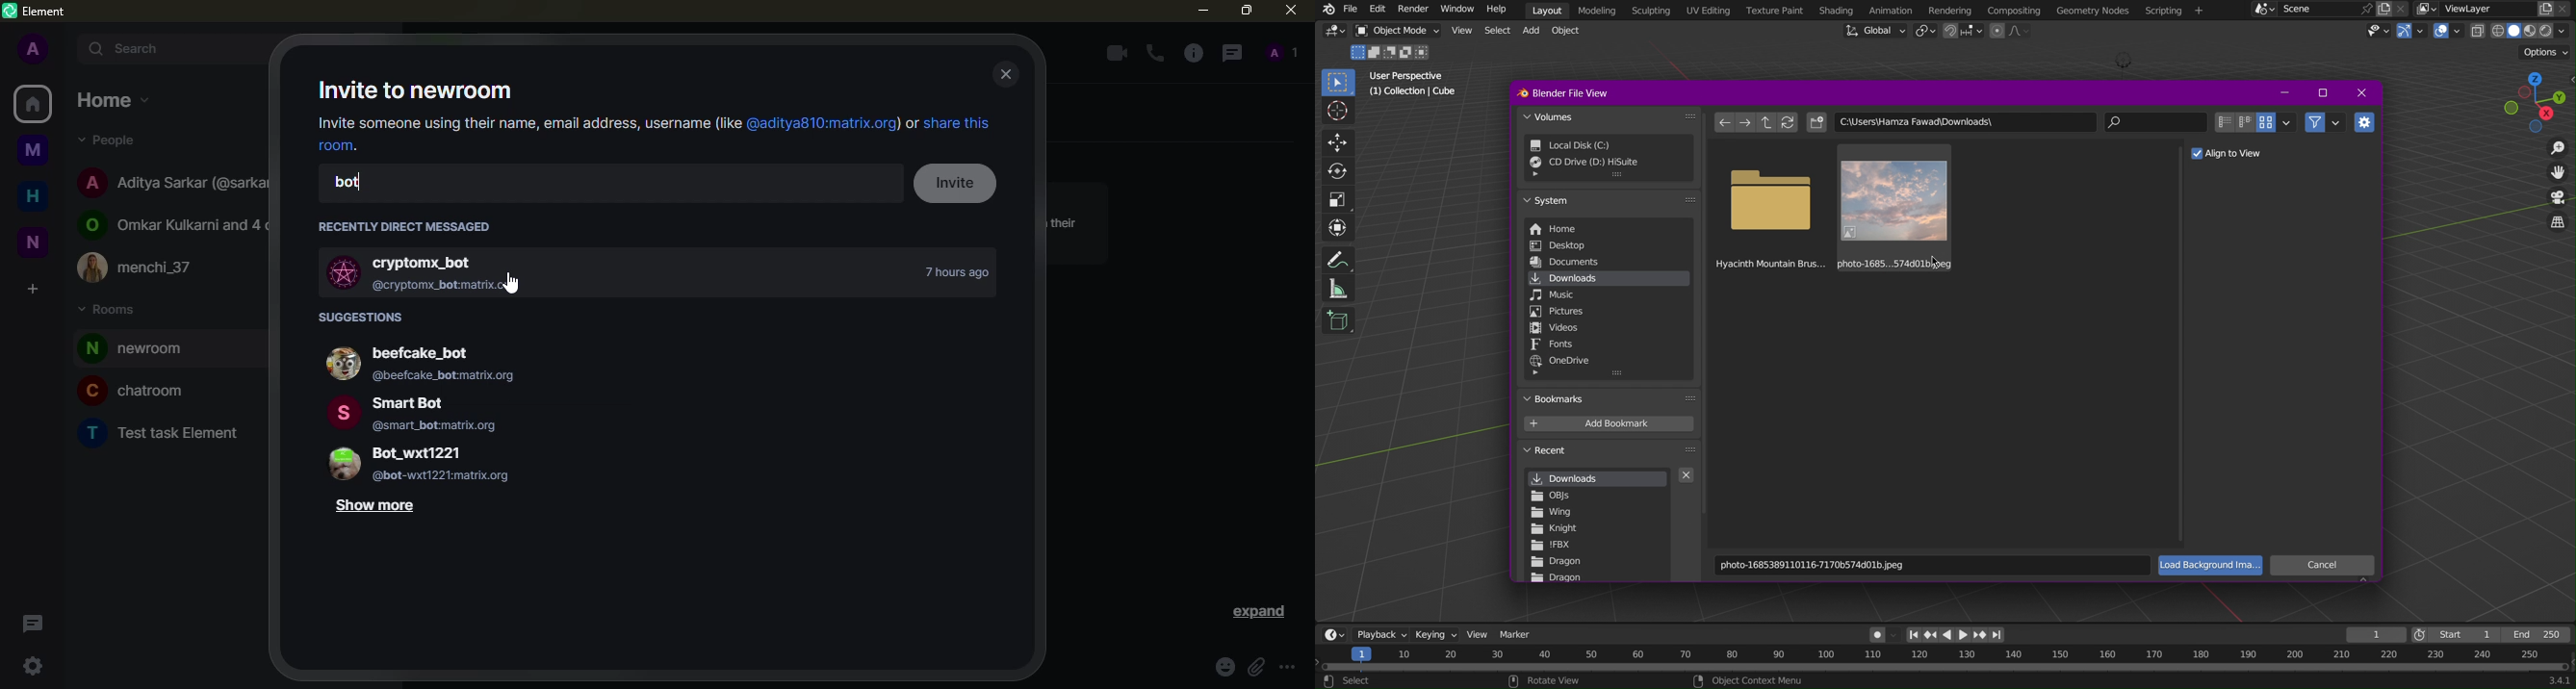 The image size is (2576, 700). What do you see at coordinates (1153, 53) in the screenshot?
I see `voice call` at bounding box center [1153, 53].